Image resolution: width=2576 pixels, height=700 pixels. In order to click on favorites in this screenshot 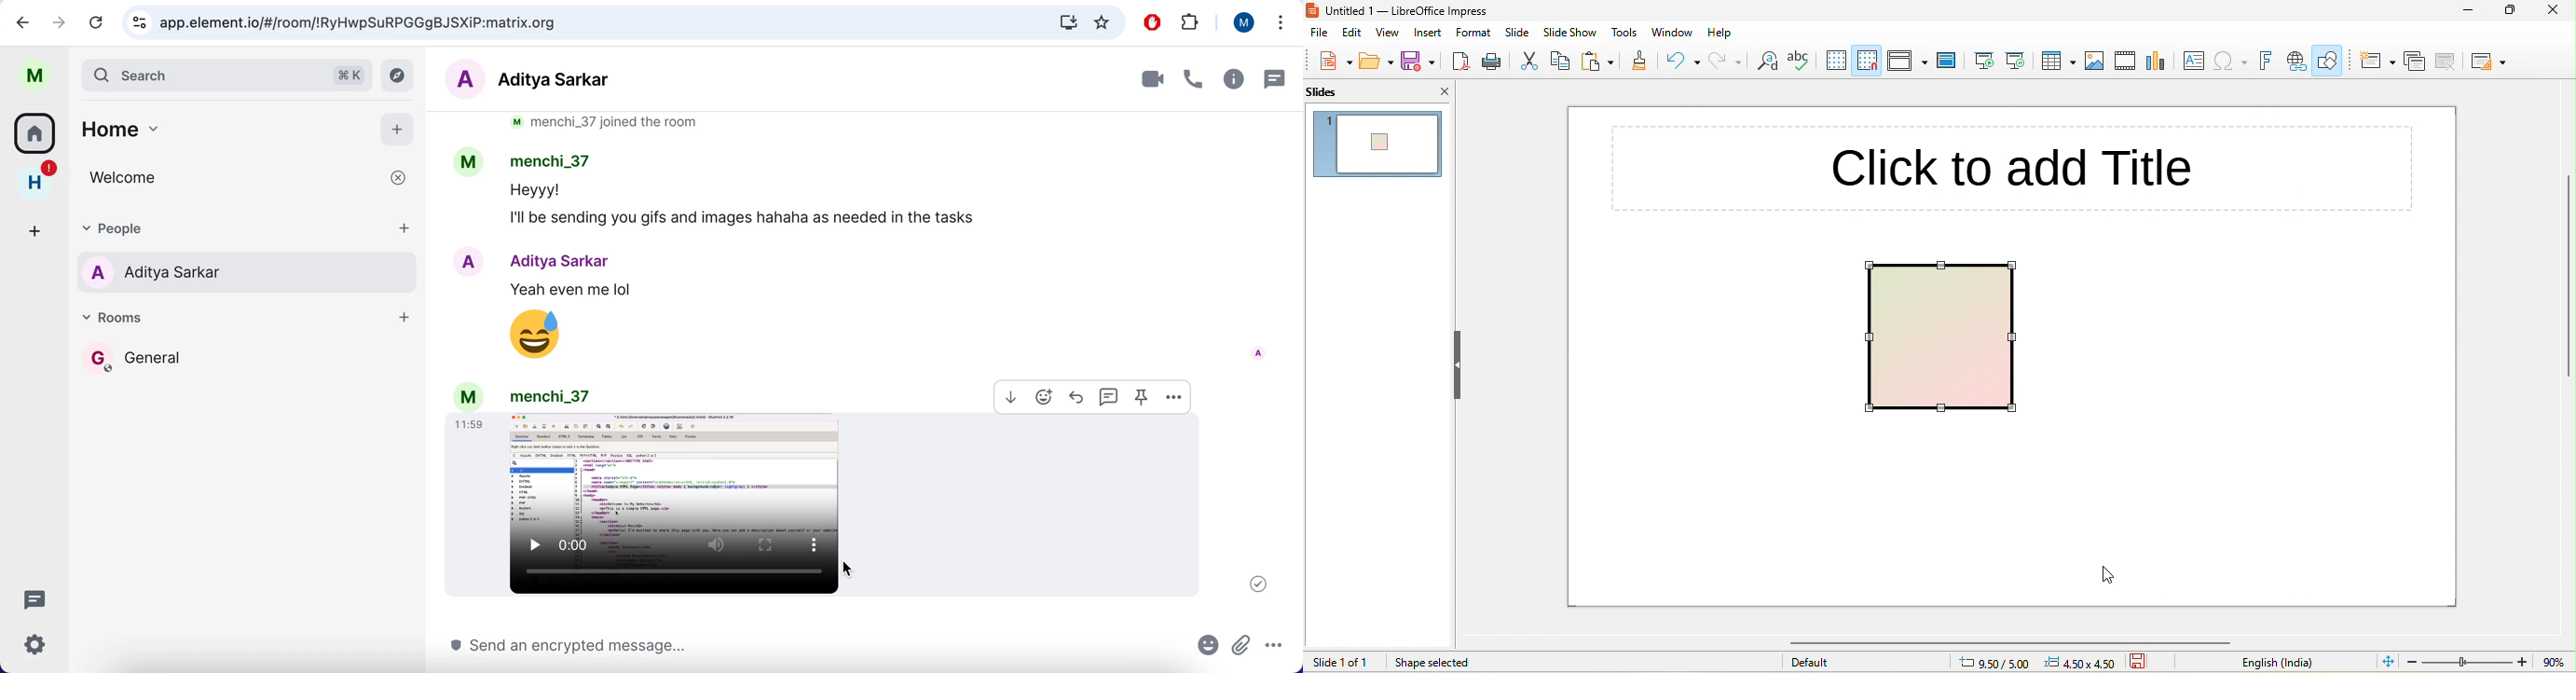, I will do `click(1106, 22)`.